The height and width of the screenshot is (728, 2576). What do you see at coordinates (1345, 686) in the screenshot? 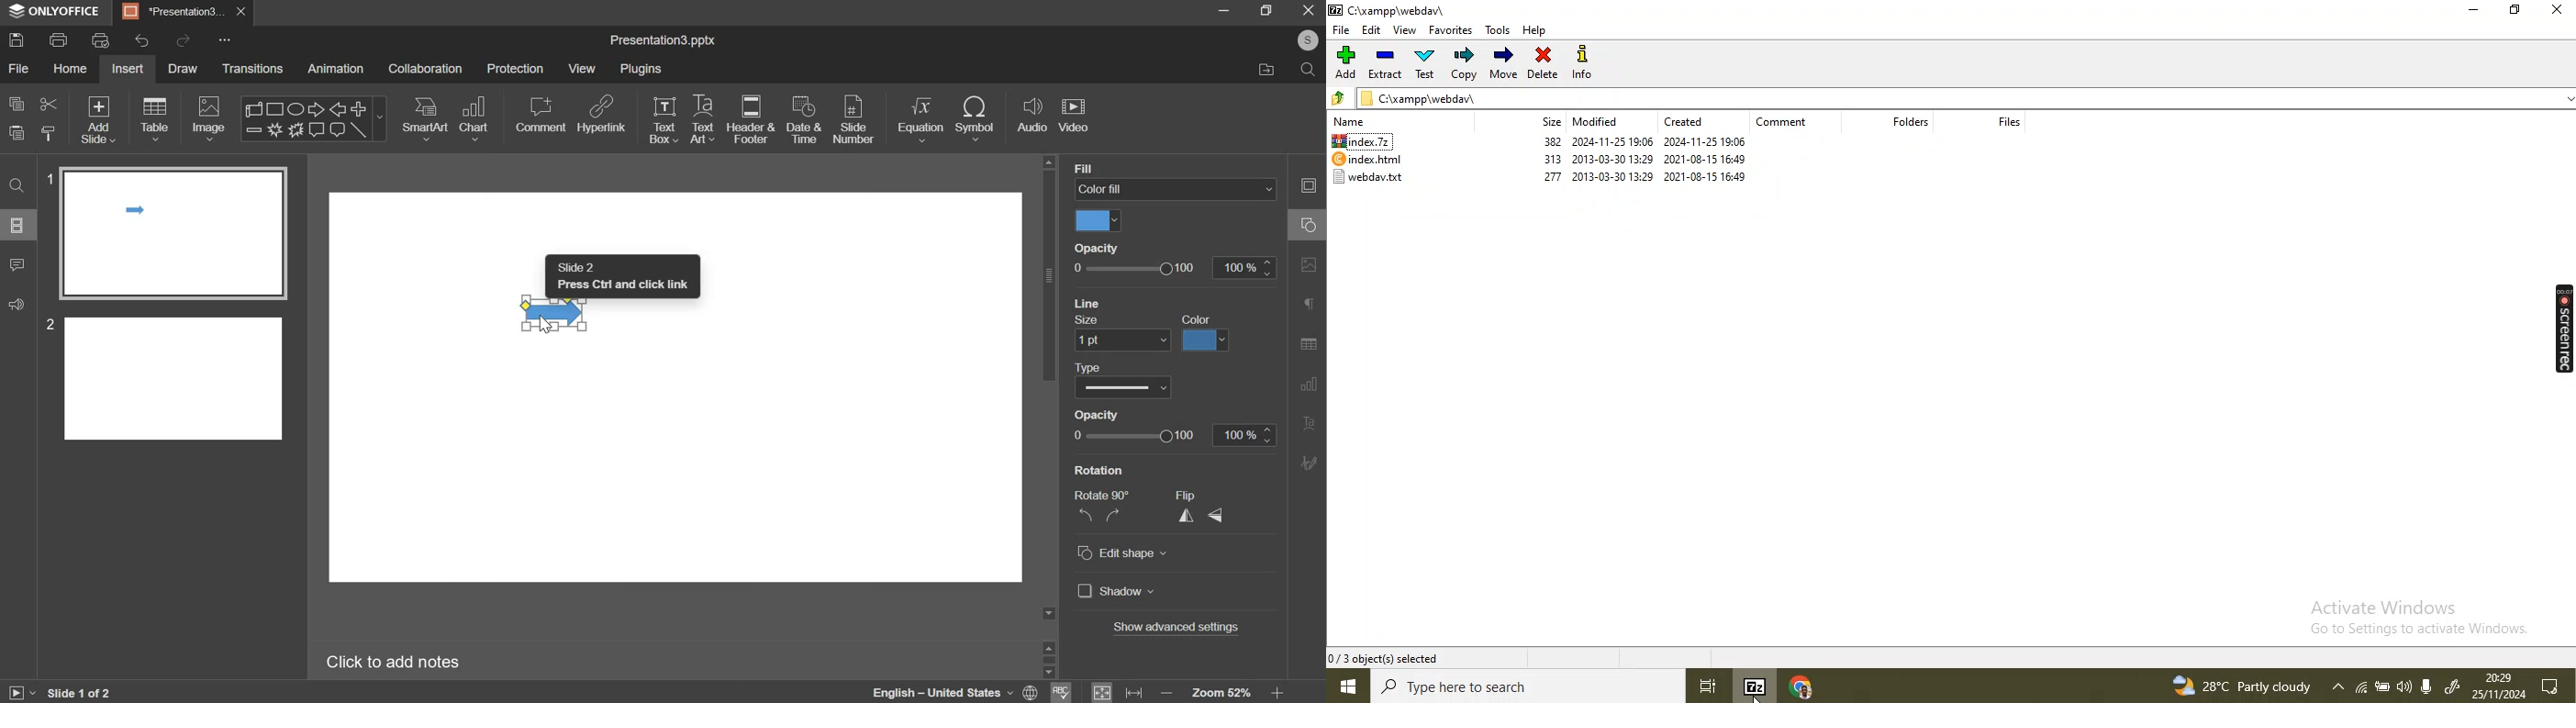
I see `window button` at bounding box center [1345, 686].